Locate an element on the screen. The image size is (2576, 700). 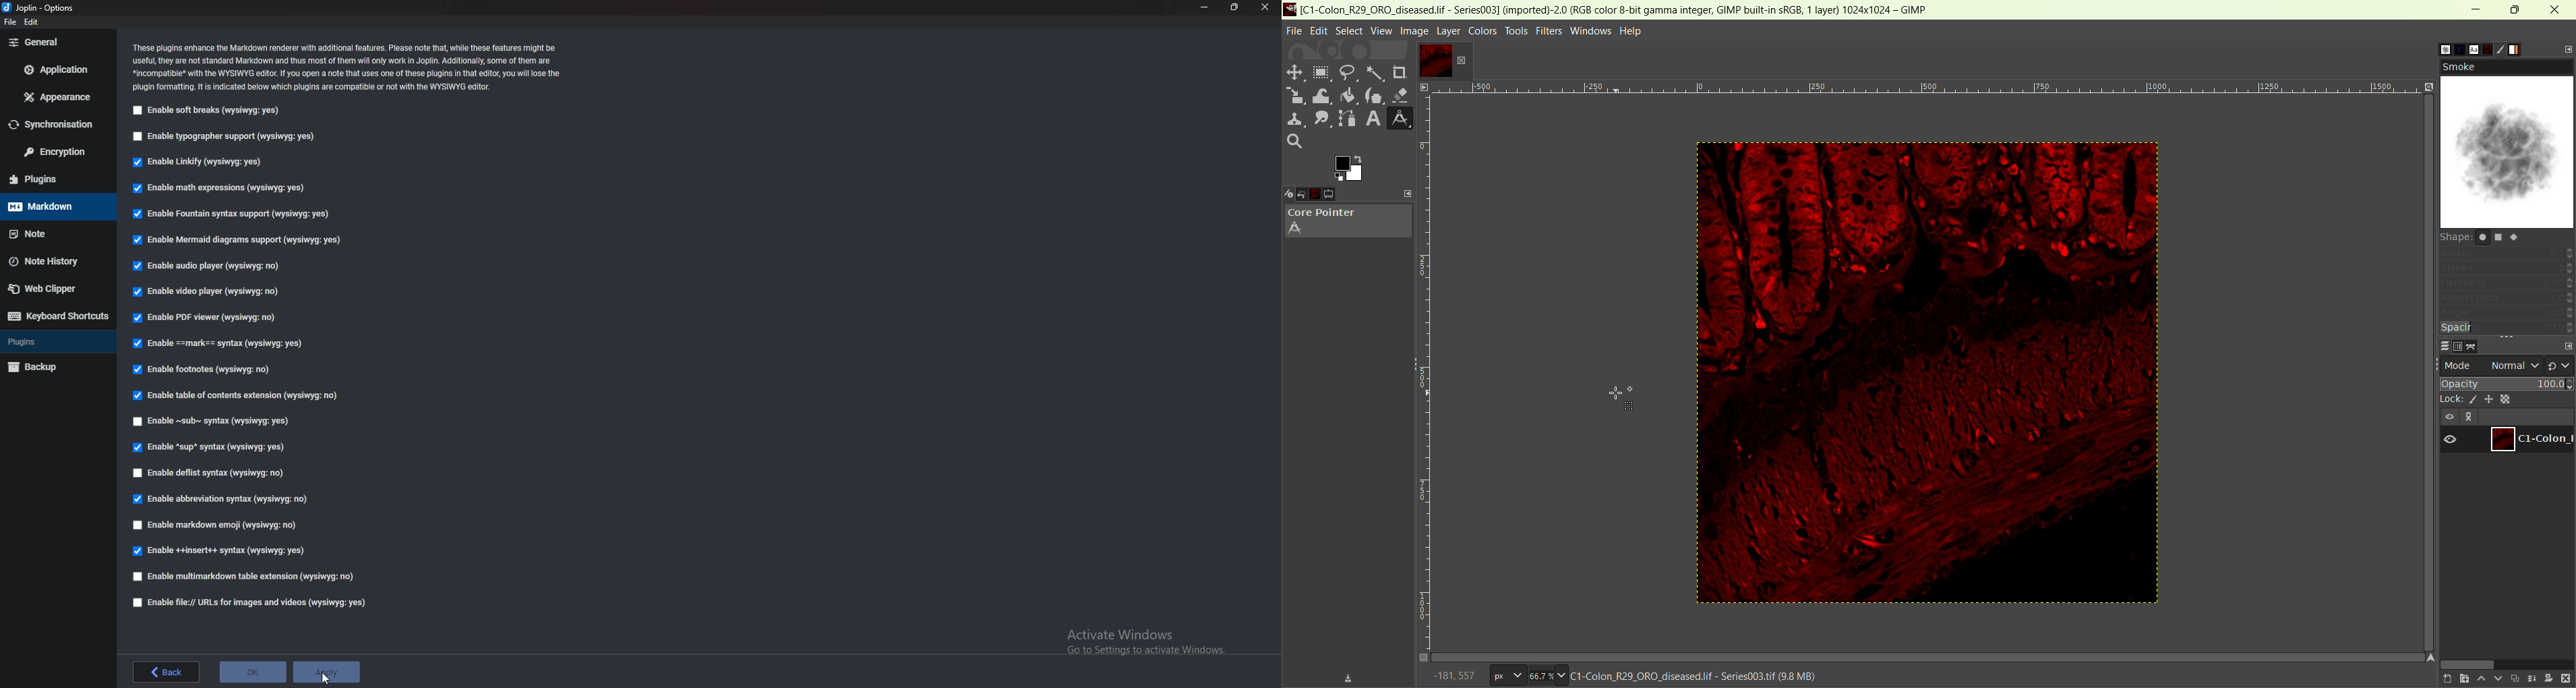
Enable soft breaks is located at coordinates (210, 111).